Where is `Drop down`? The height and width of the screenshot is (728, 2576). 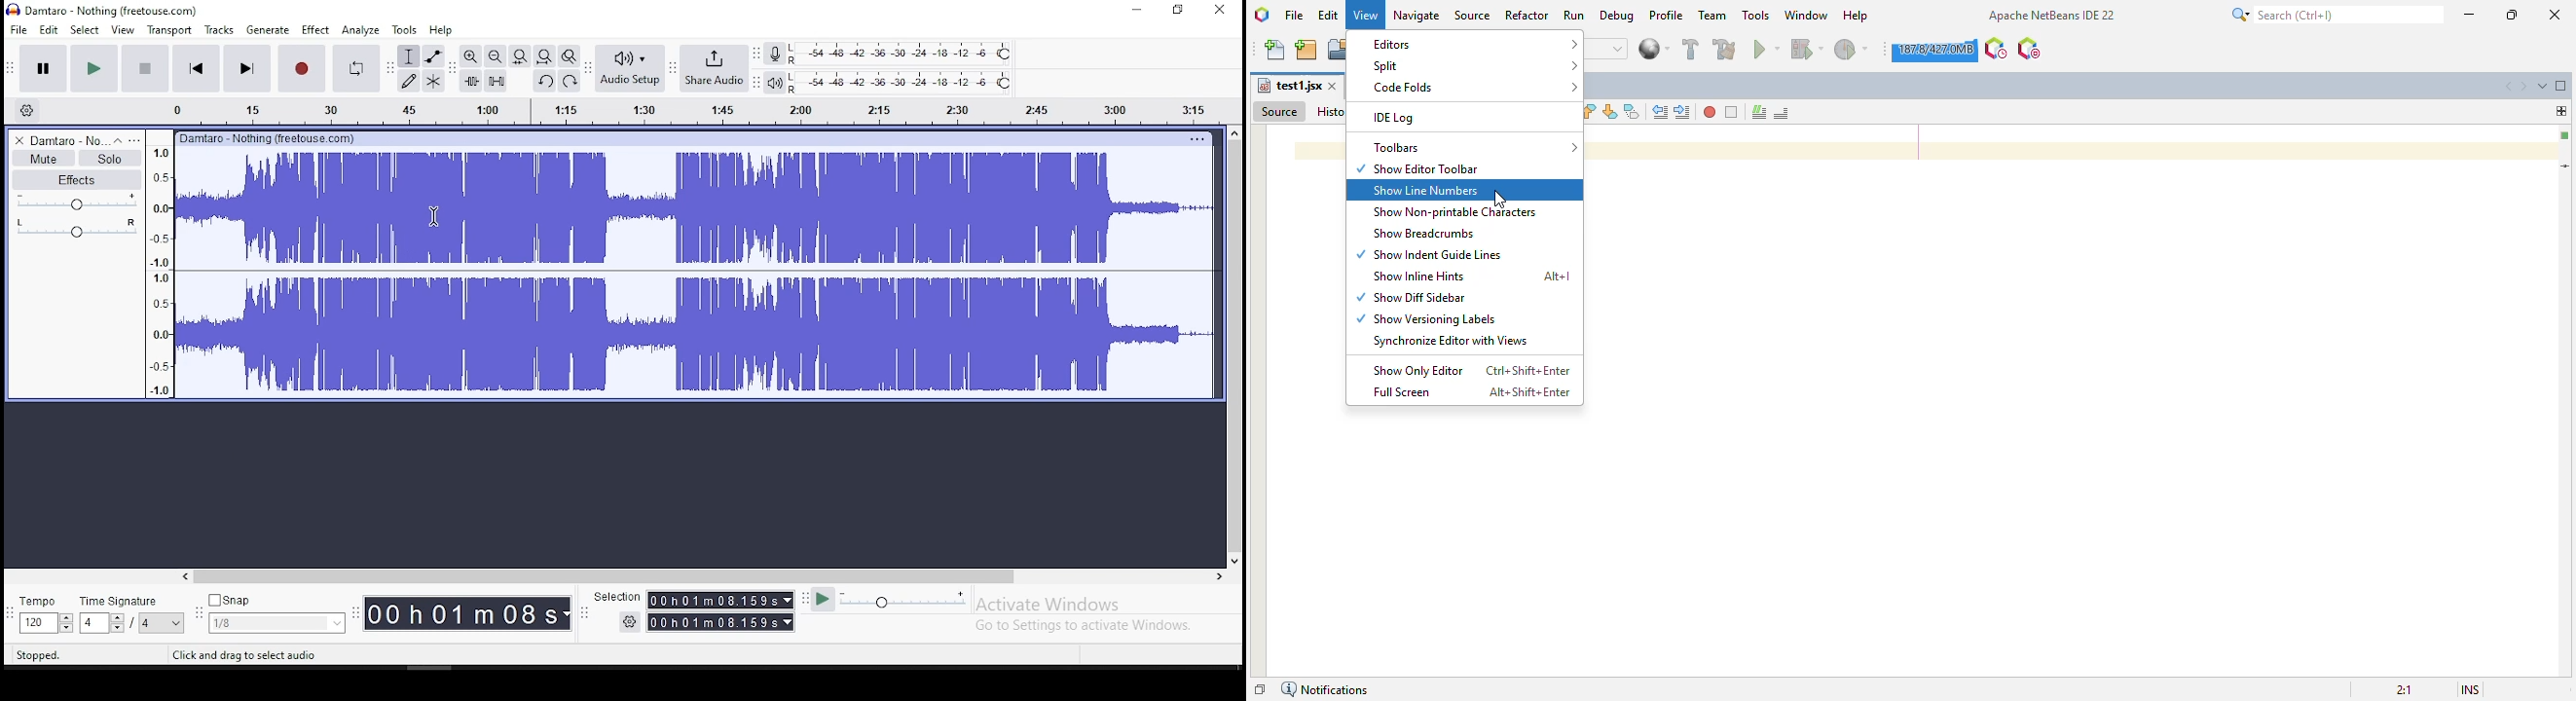
Drop down is located at coordinates (336, 621).